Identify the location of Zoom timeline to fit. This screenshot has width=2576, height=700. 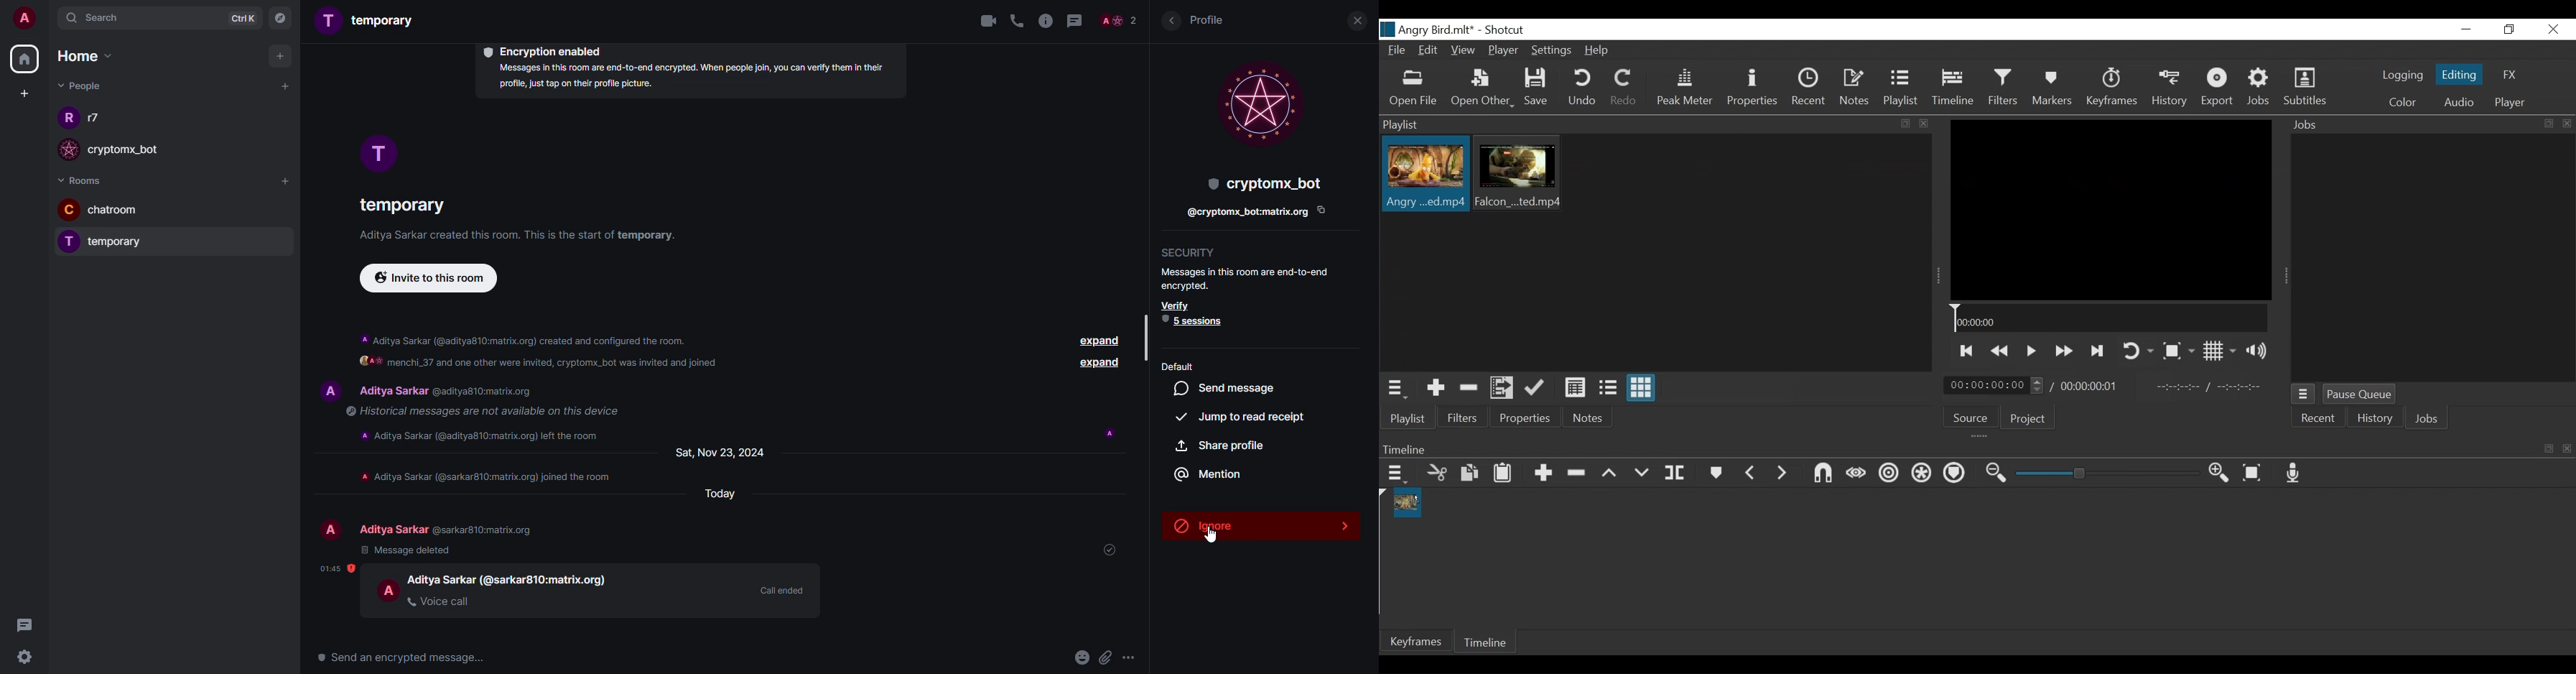
(2255, 473).